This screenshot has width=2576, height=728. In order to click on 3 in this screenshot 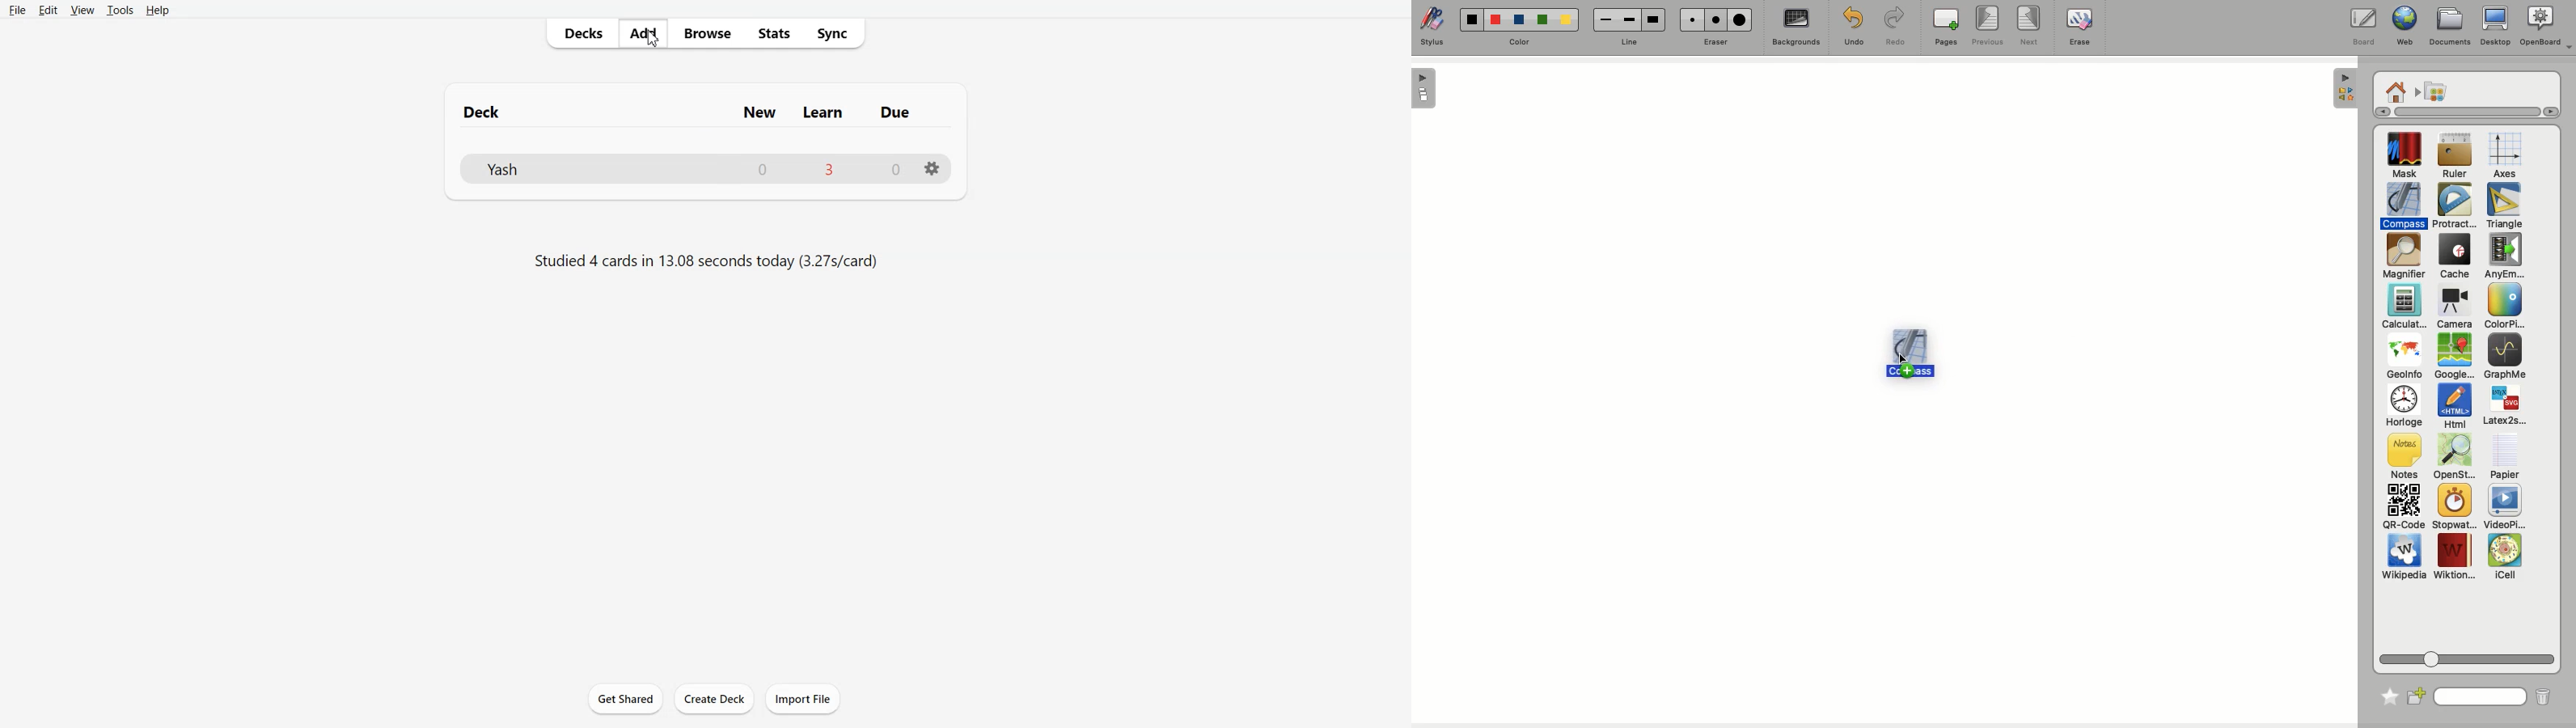, I will do `click(829, 171)`.